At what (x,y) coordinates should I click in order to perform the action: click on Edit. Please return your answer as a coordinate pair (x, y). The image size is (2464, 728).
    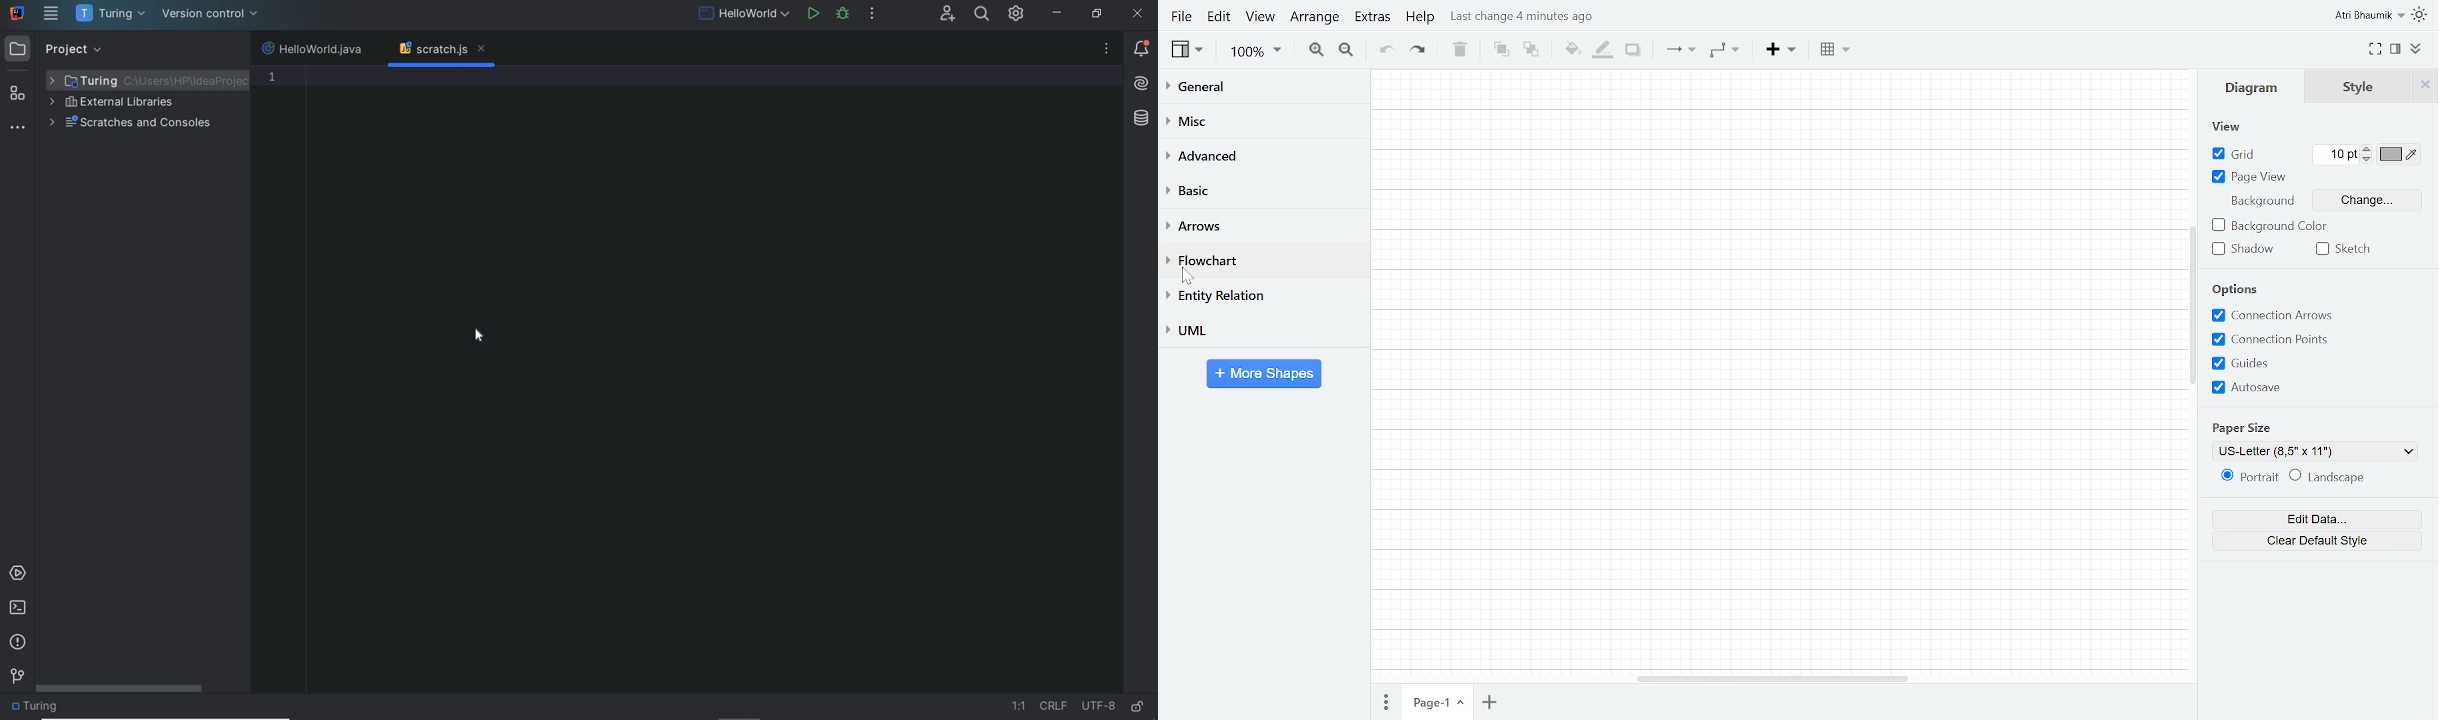
    Looking at the image, I should click on (1220, 19).